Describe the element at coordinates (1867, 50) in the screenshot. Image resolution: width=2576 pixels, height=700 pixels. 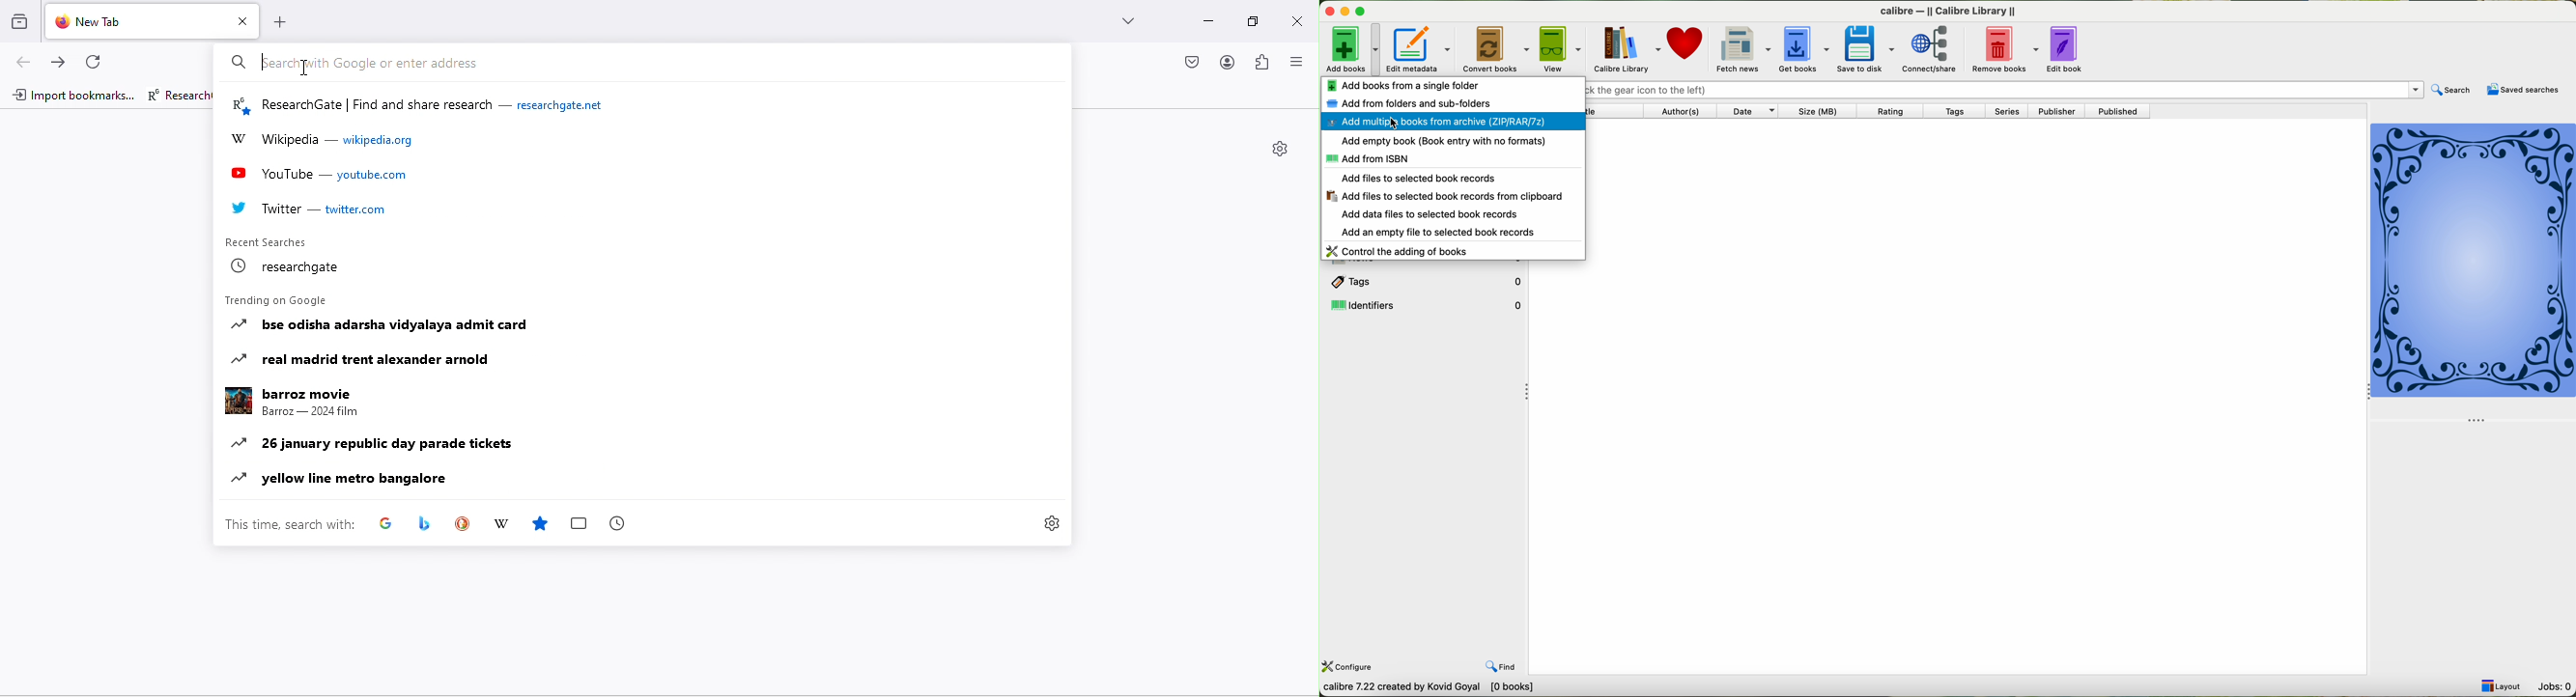
I see `save to disk` at that location.